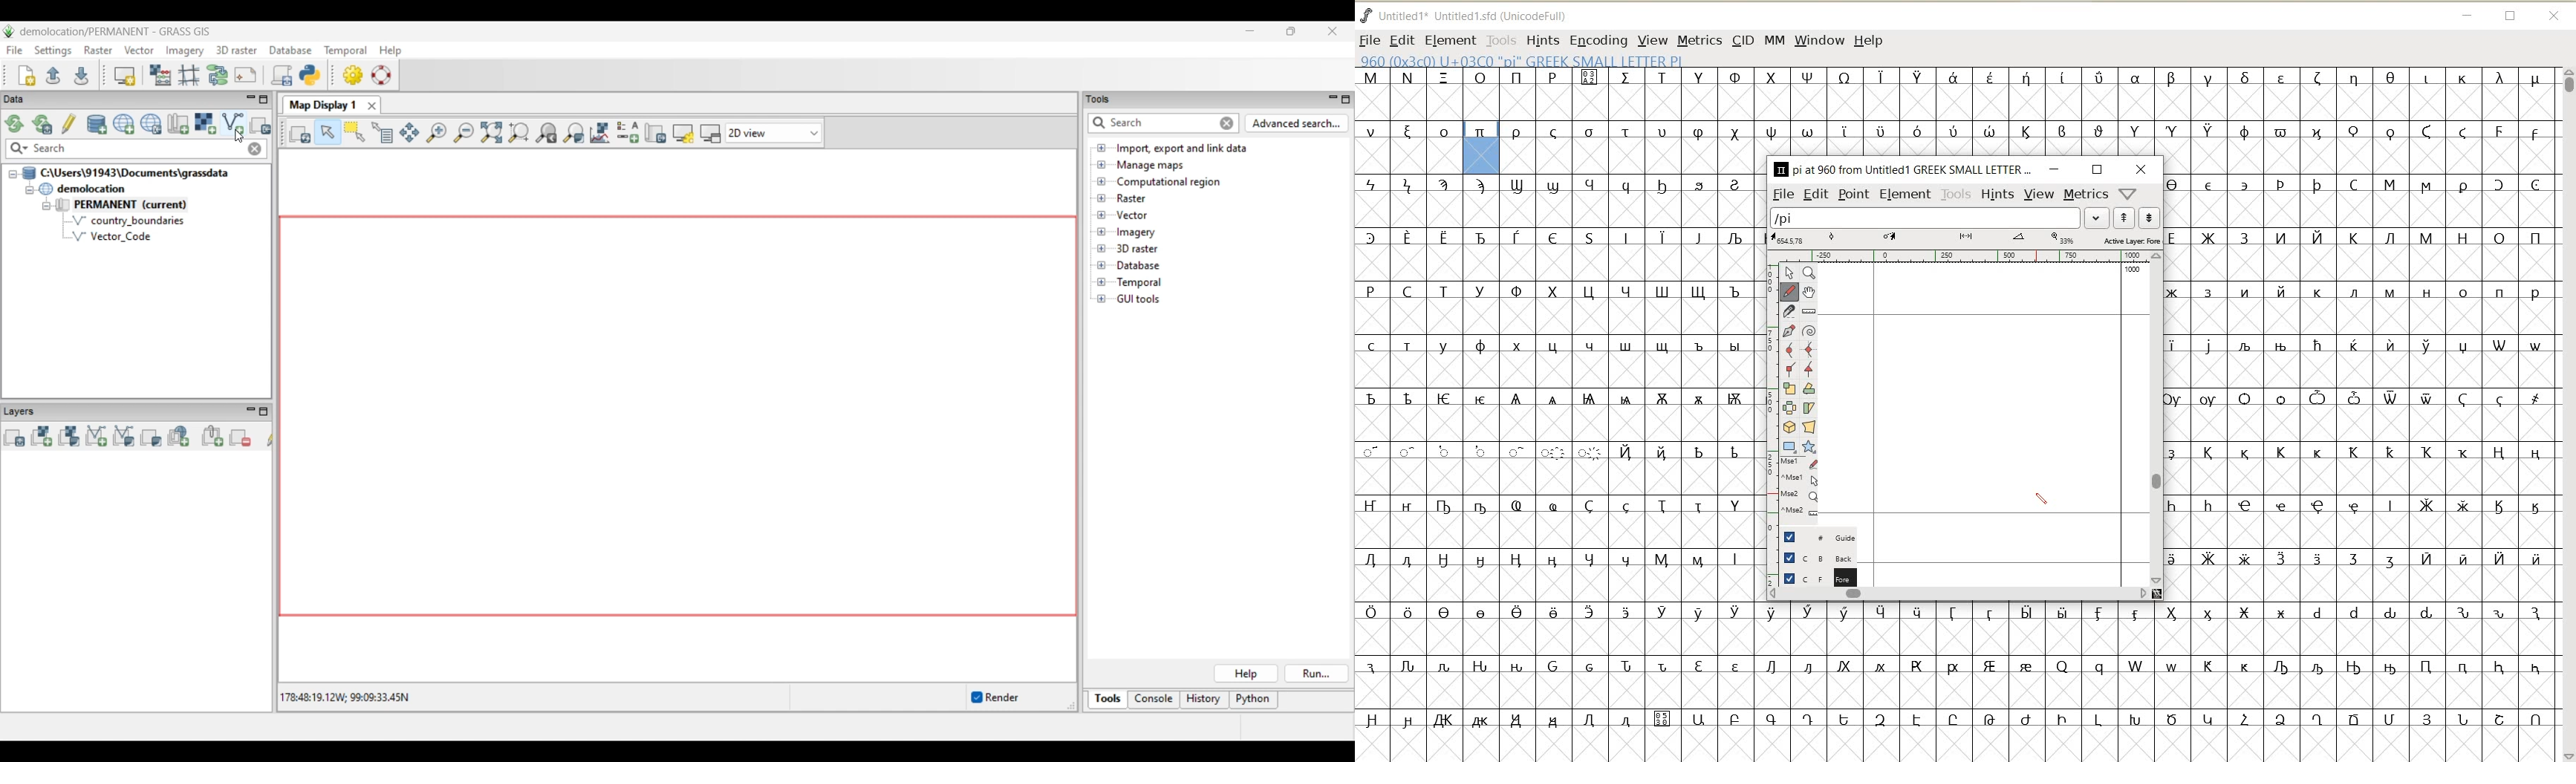 Image resolution: width=2576 pixels, height=784 pixels. I want to click on HELP, so click(1870, 39).